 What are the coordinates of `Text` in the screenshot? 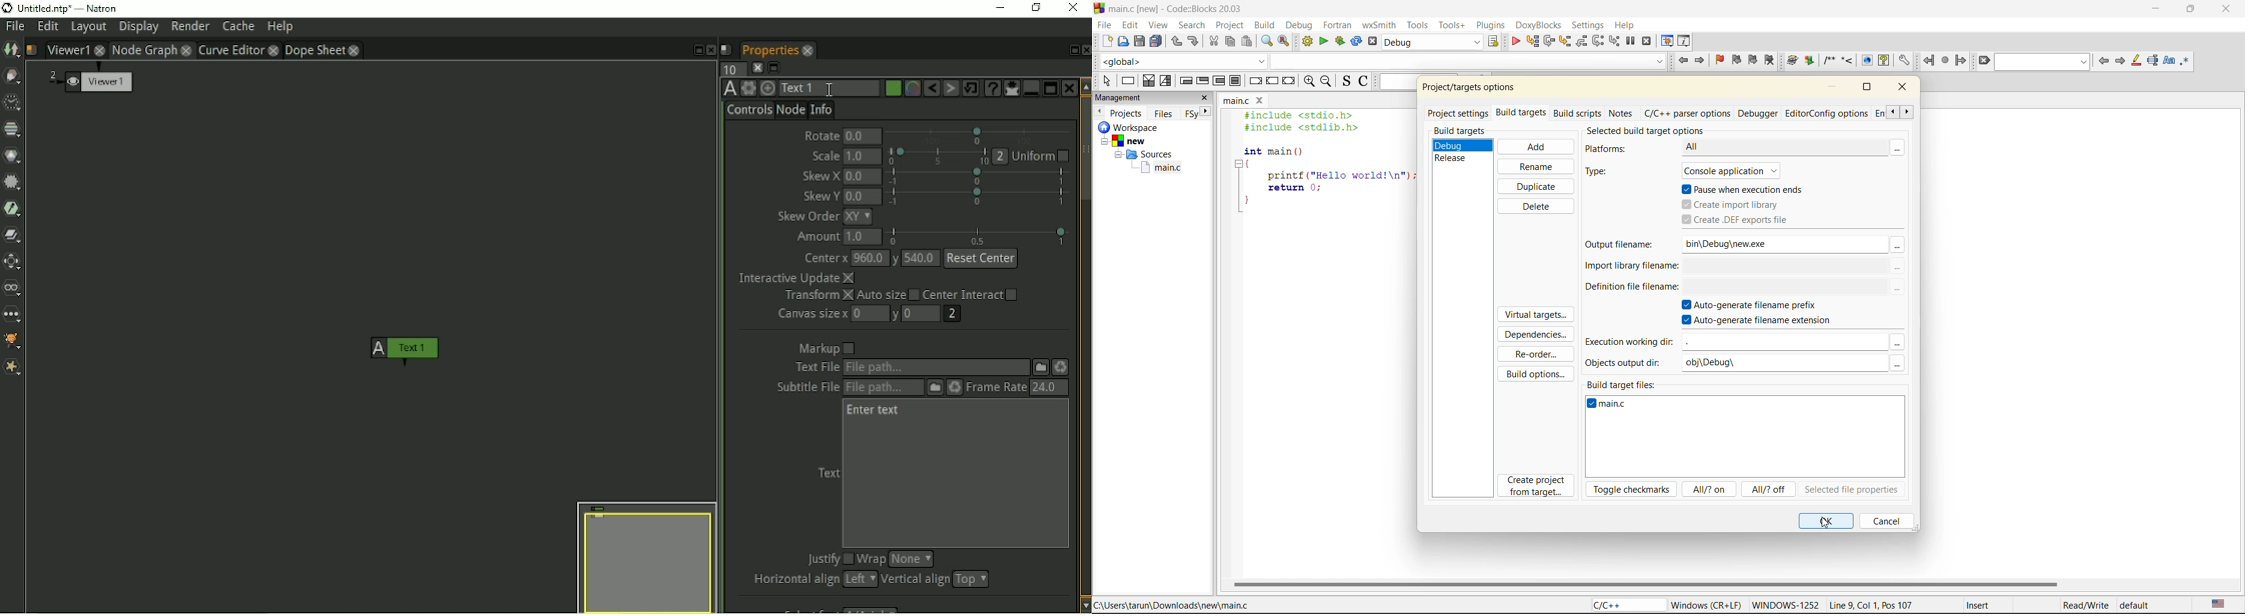 It's located at (827, 473).